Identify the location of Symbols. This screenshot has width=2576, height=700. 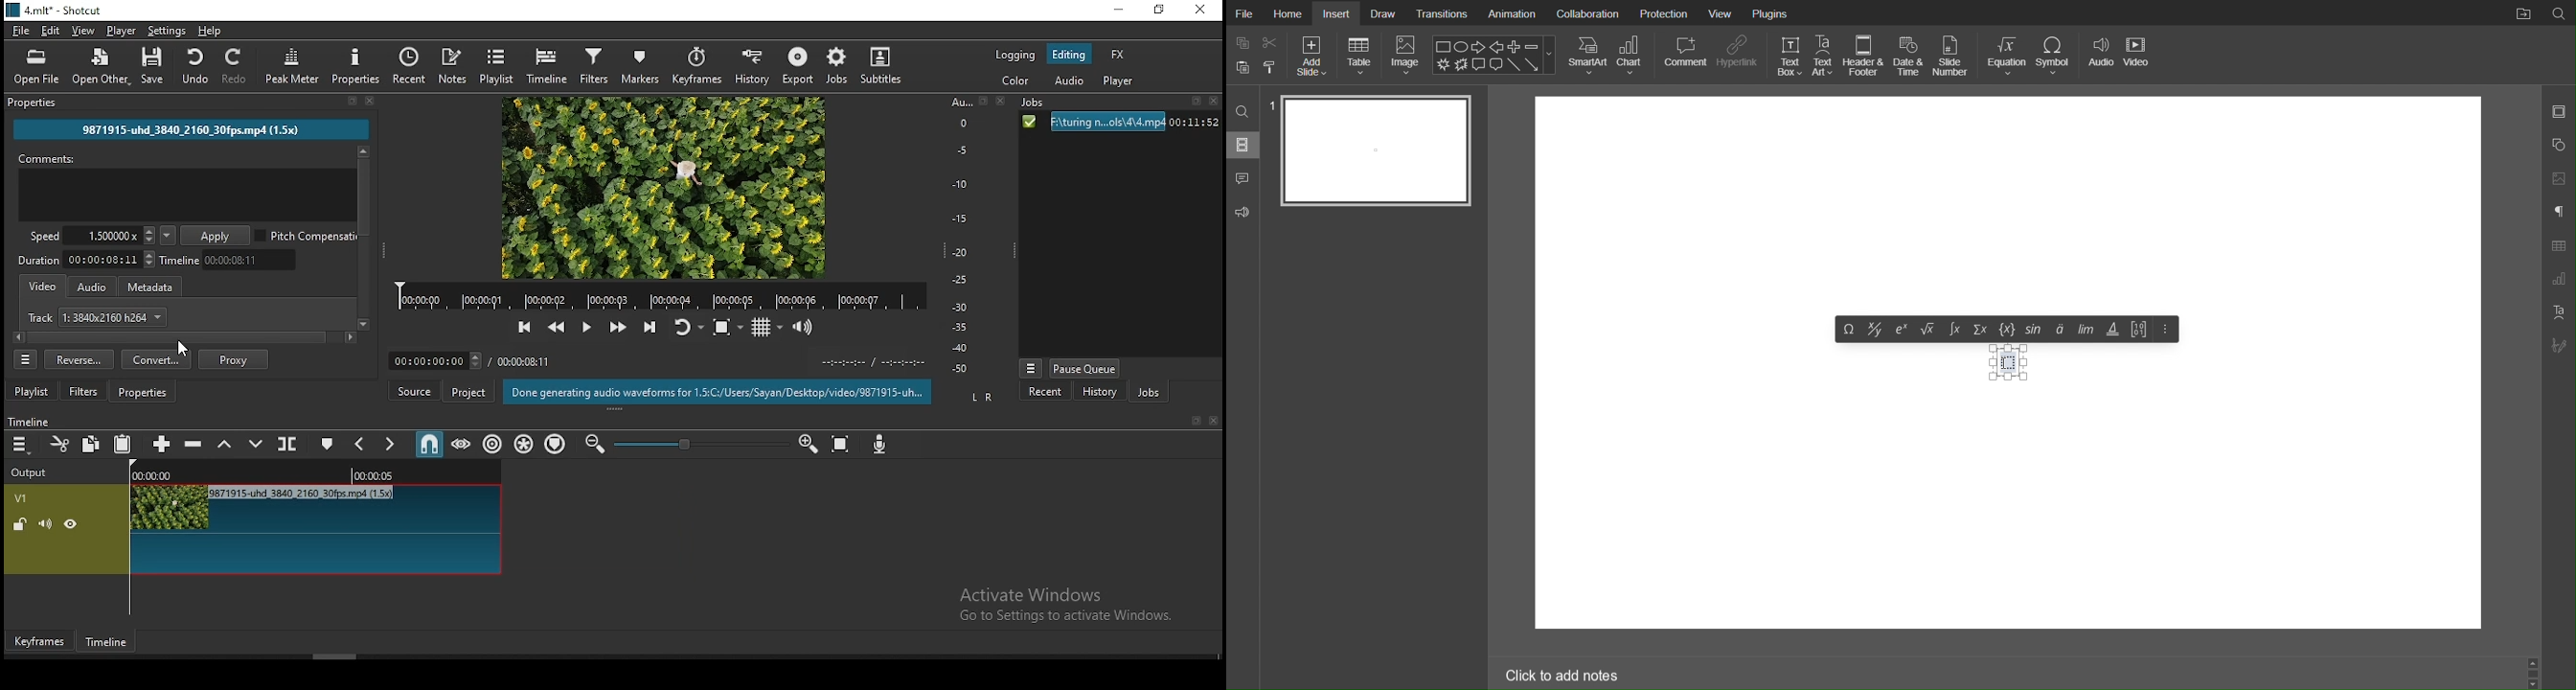
(2058, 331).